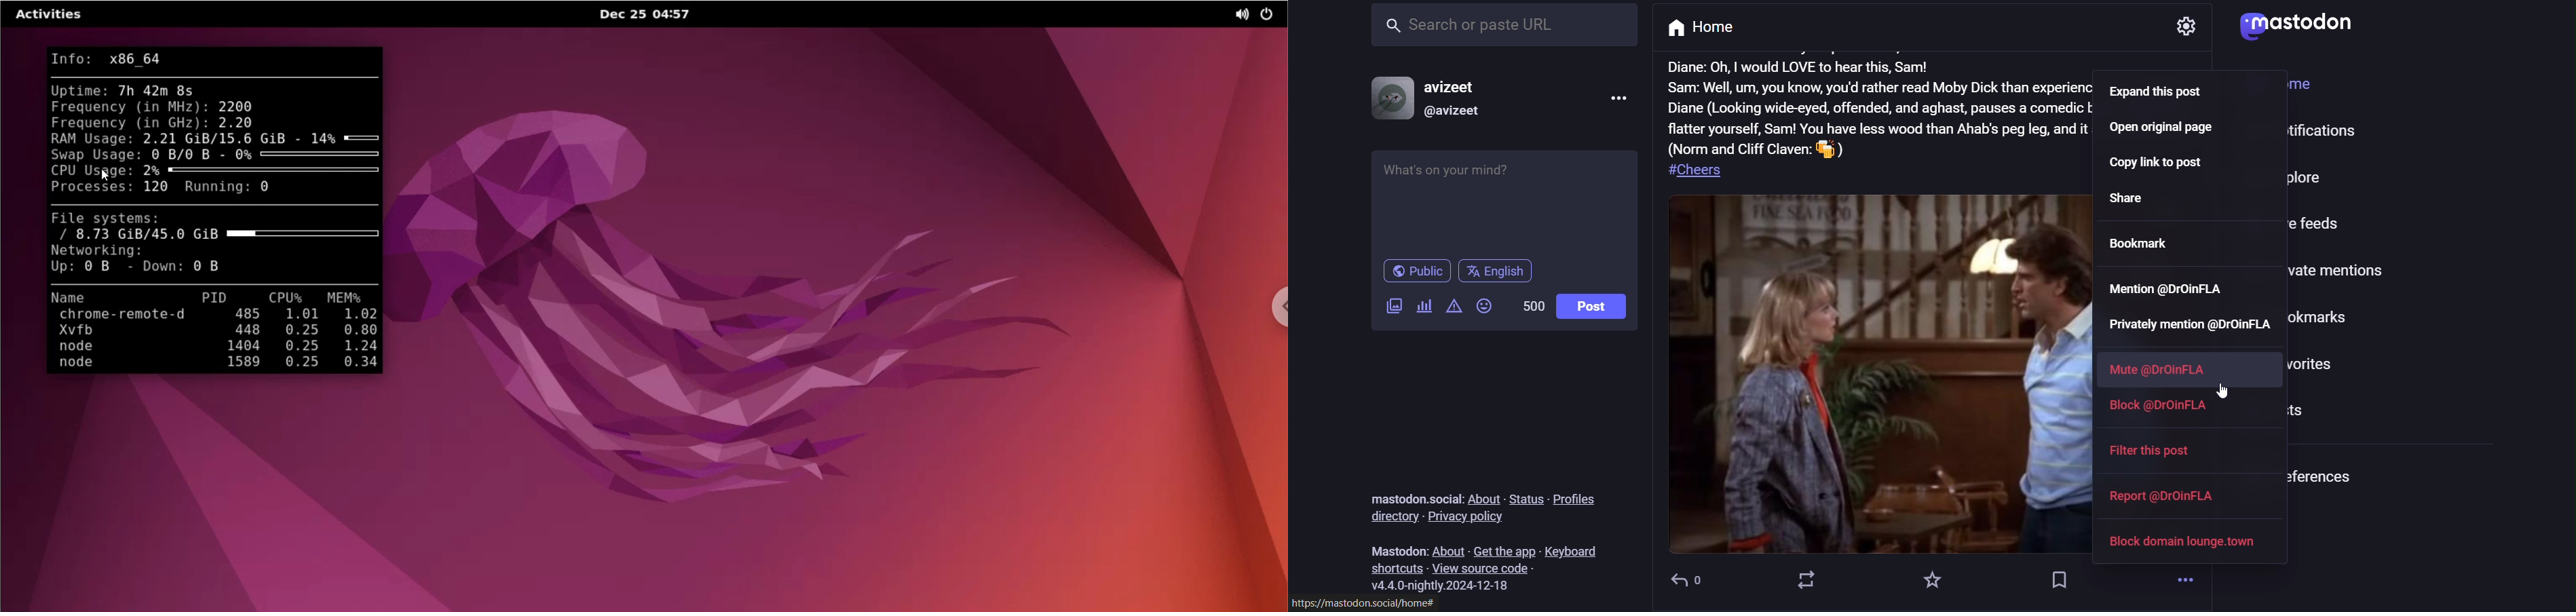 The height and width of the screenshot is (616, 2576). Describe the element at coordinates (1393, 548) in the screenshot. I see `mastodon` at that location.